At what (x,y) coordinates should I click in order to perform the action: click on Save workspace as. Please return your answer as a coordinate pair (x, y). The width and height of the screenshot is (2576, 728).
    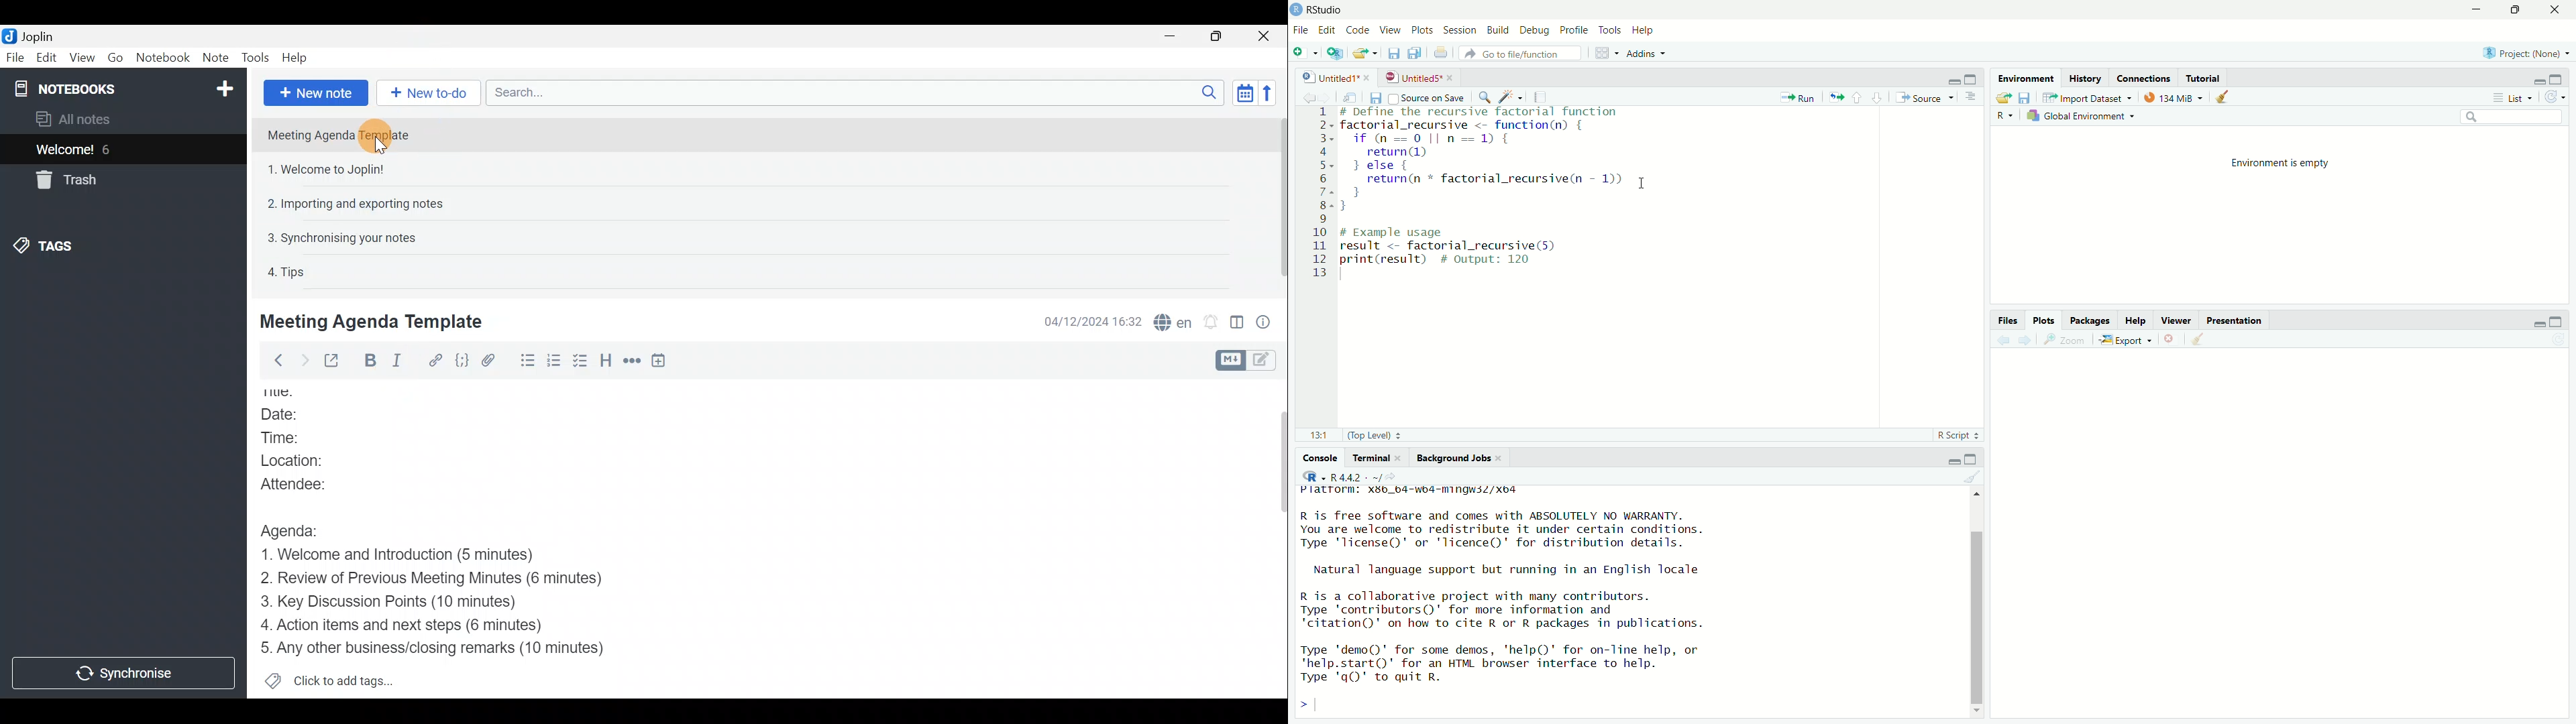
    Looking at the image, I should click on (2027, 97).